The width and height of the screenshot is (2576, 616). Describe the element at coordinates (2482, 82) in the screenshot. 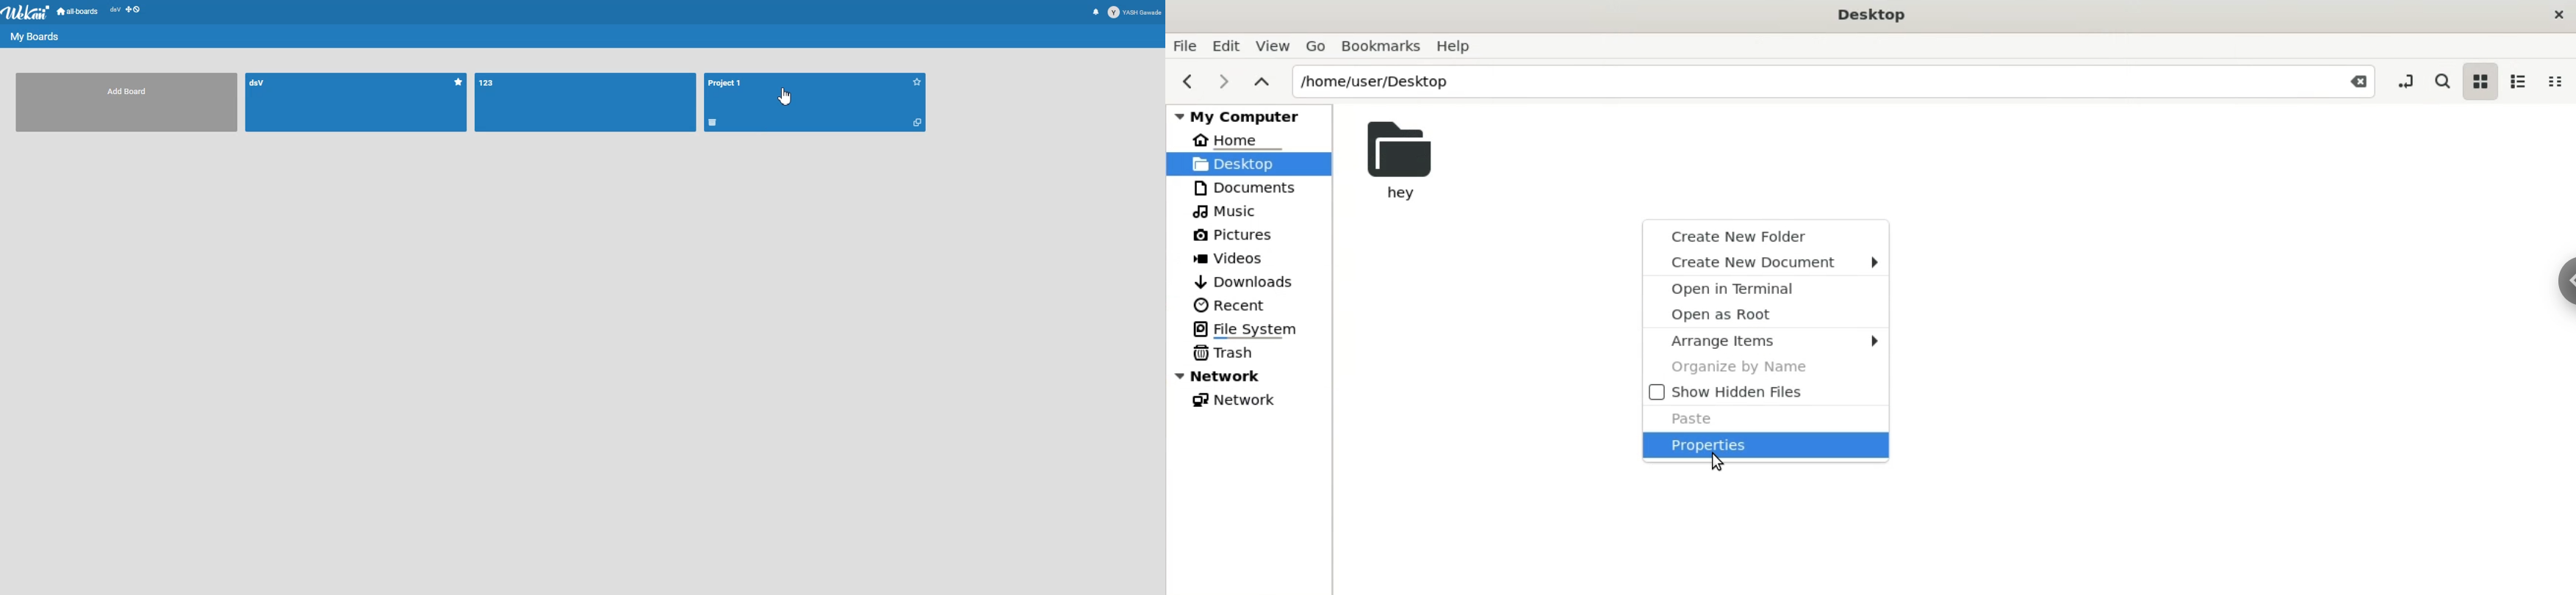

I see `icon view` at that location.